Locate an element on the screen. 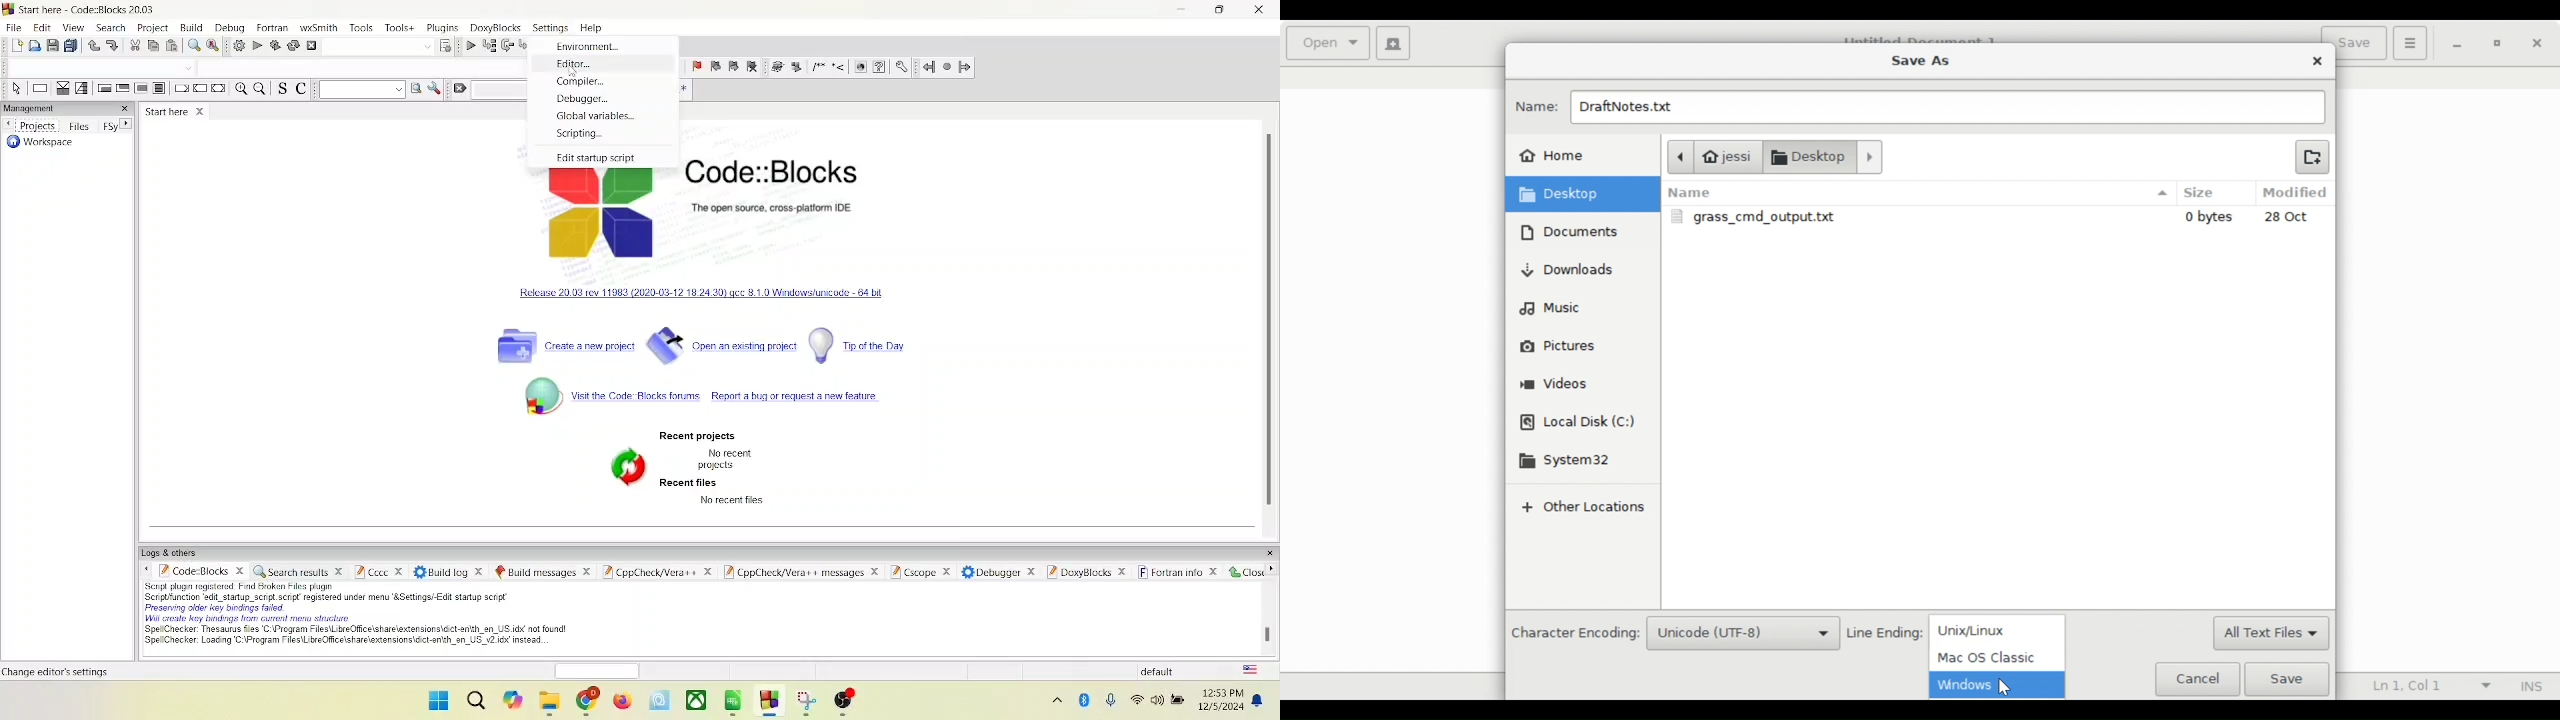  Cscope is located at coordinates (920, 571).